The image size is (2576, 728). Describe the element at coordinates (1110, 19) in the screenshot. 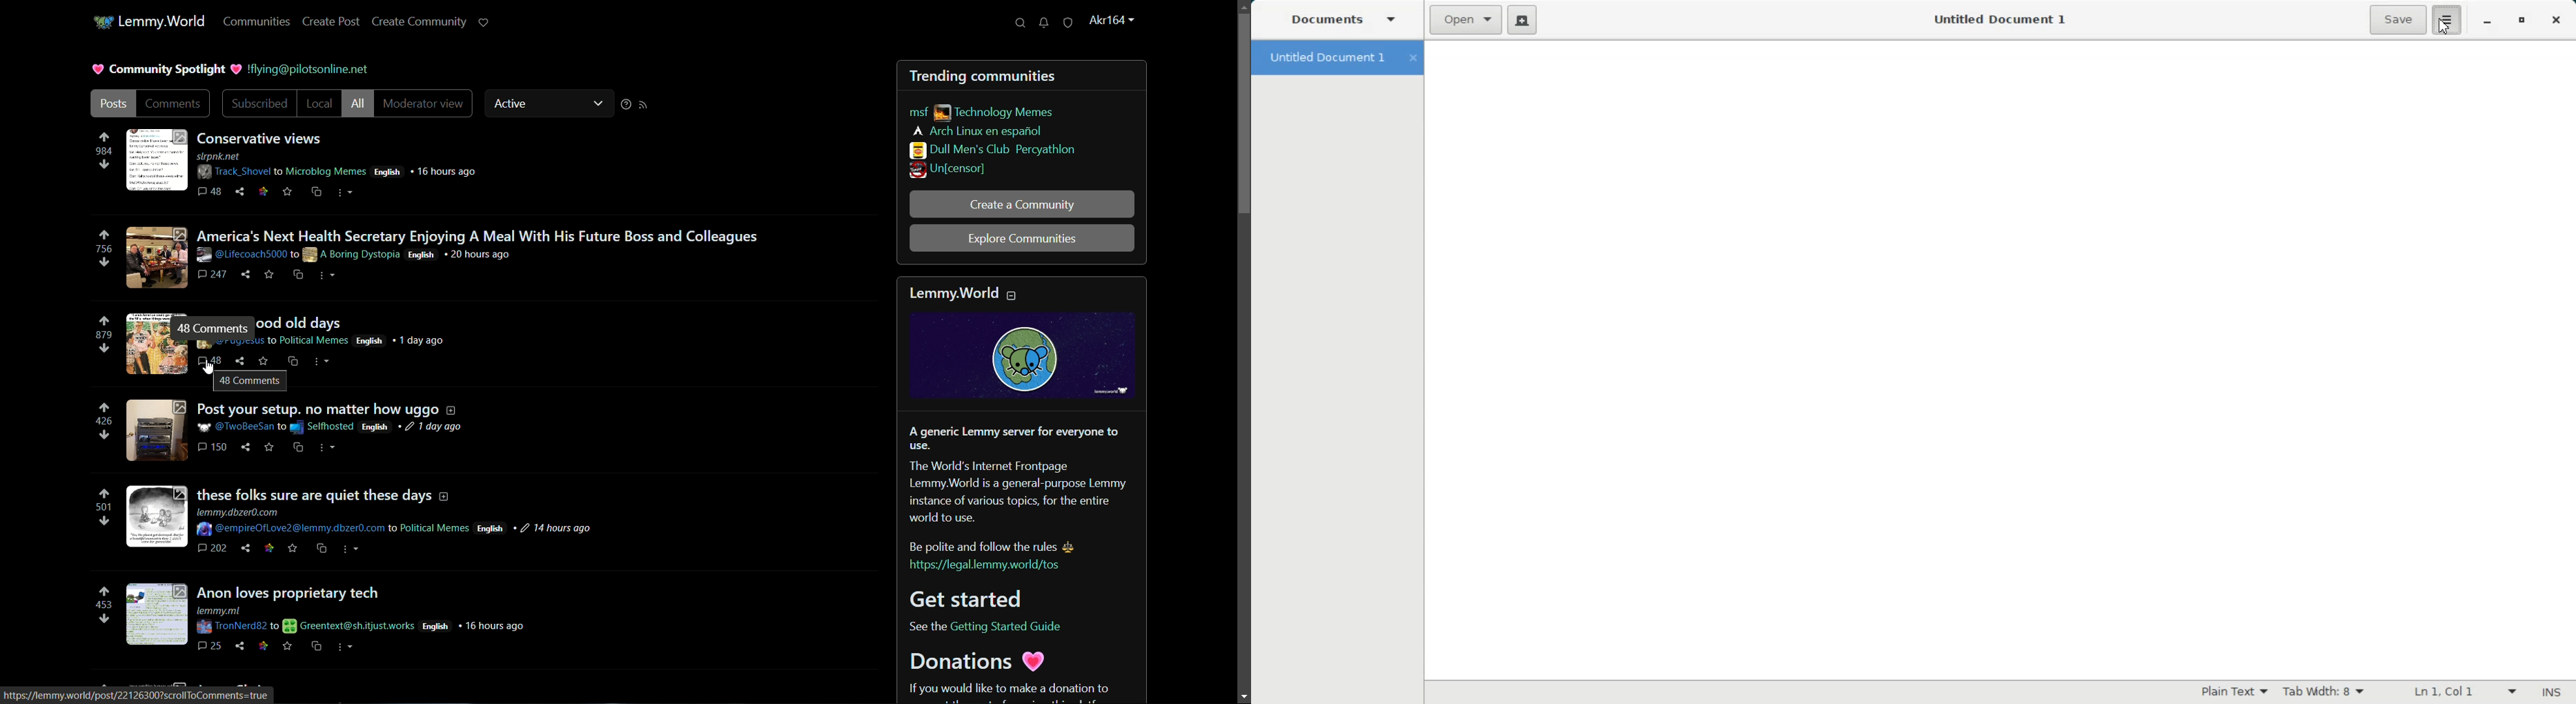

I see `profile` at that location.